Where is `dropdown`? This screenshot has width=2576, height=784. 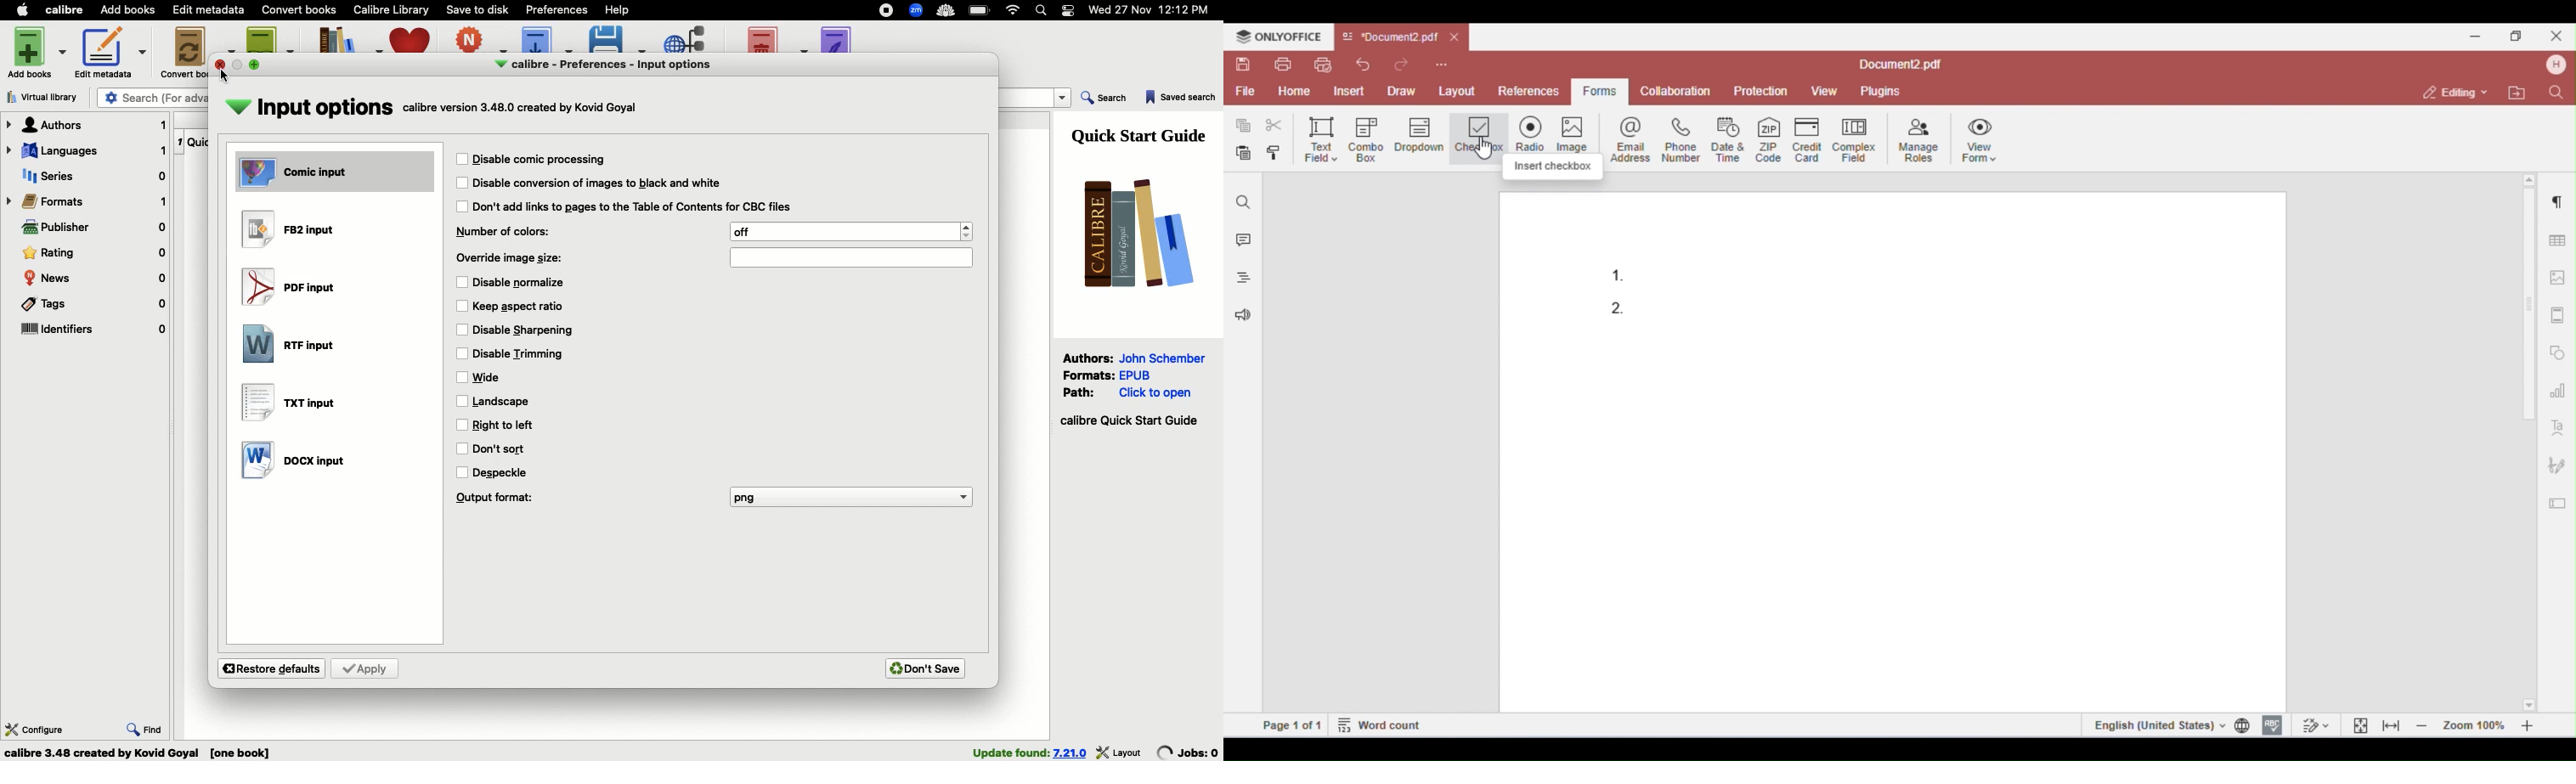
dropdown is located at coordinates (1064, 99).